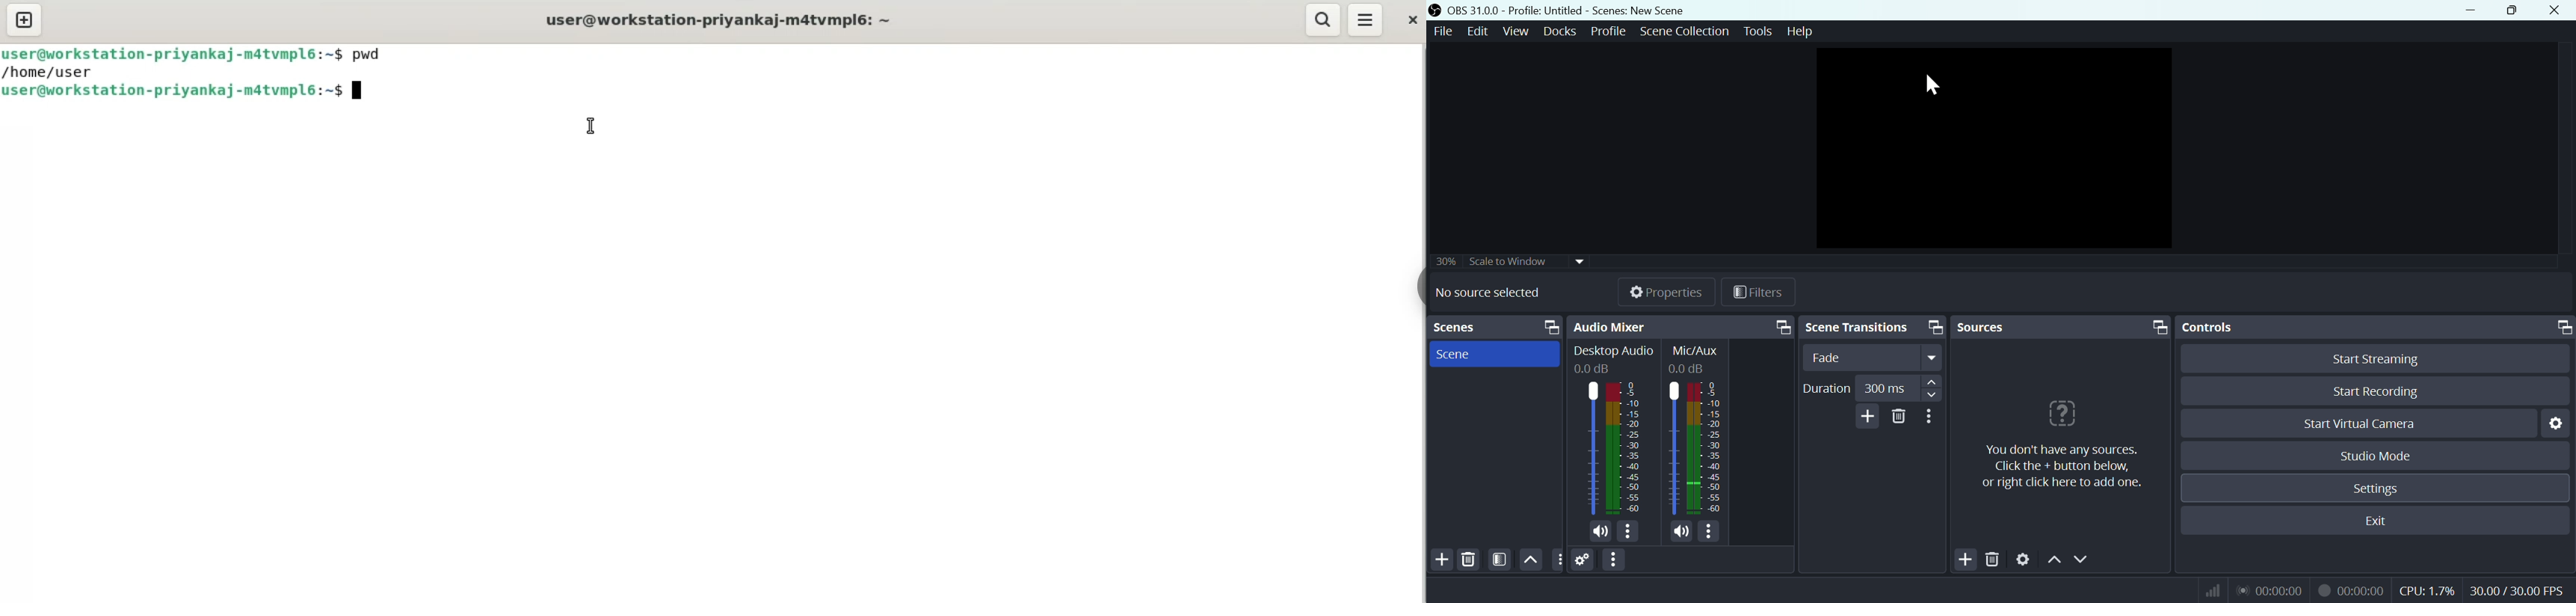  Describe the element at coordinates (2467, 10) in the screenshot. I see `minimise` at that location.